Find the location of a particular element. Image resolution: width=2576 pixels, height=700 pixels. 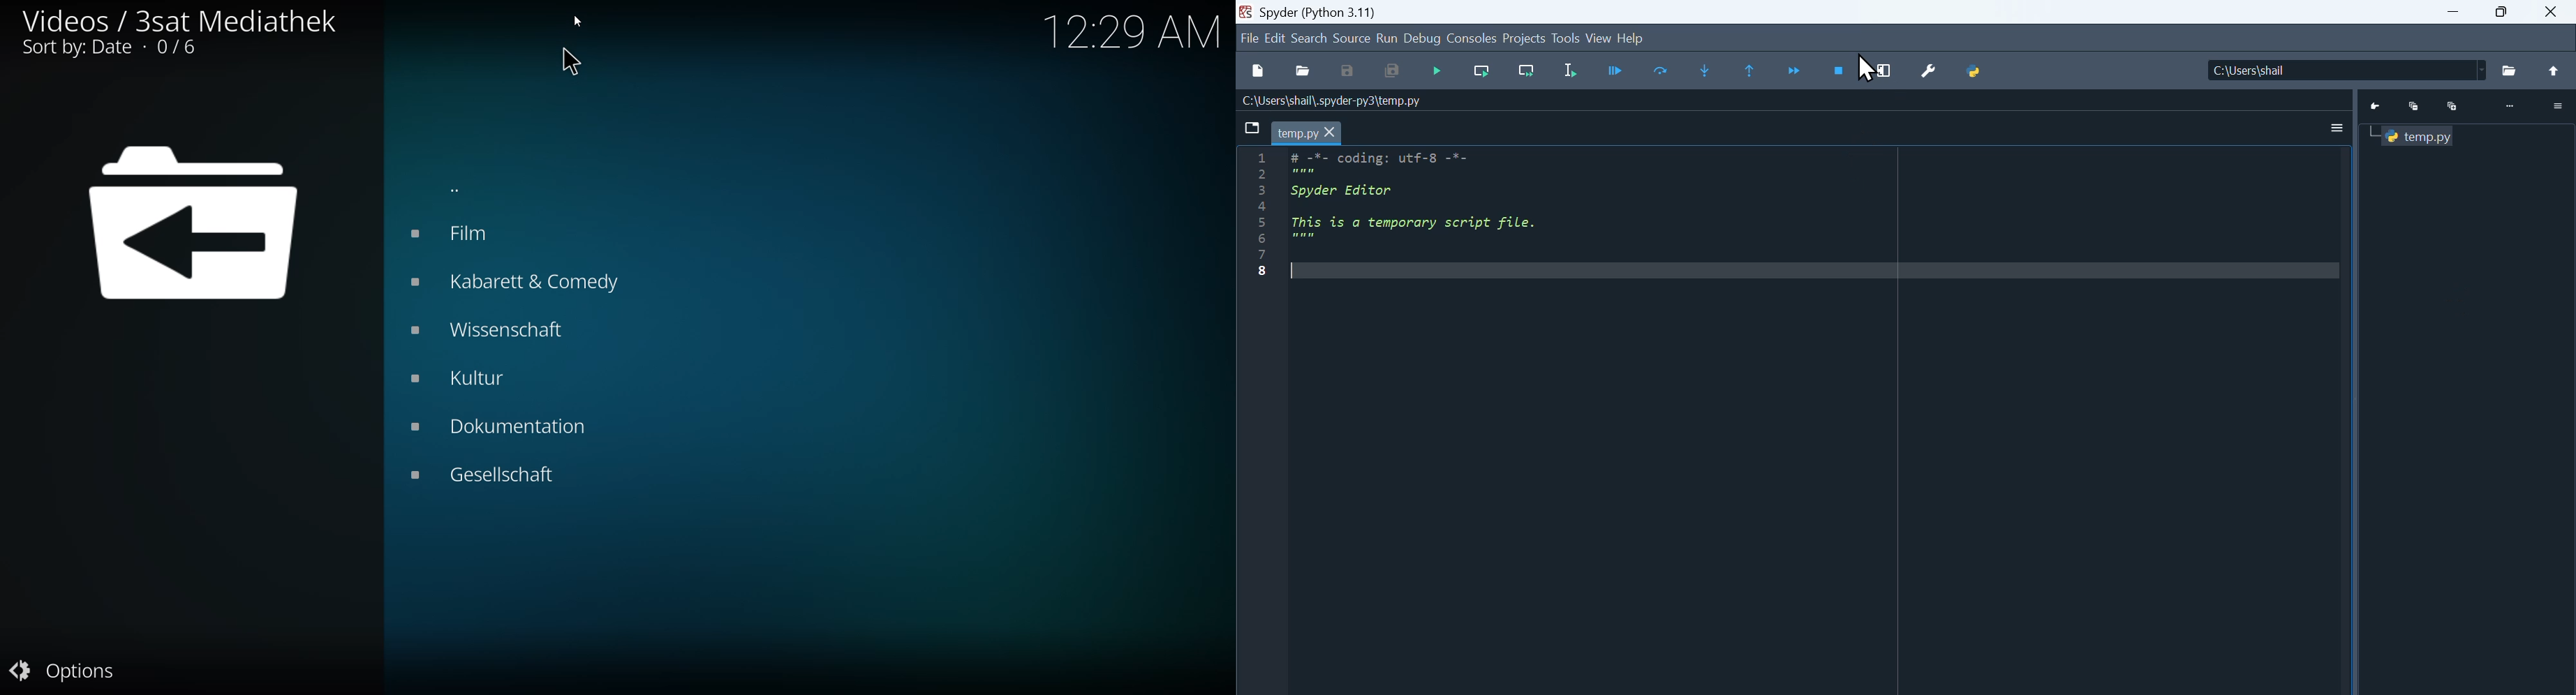

Debug is located at coordinates (1423, 38).